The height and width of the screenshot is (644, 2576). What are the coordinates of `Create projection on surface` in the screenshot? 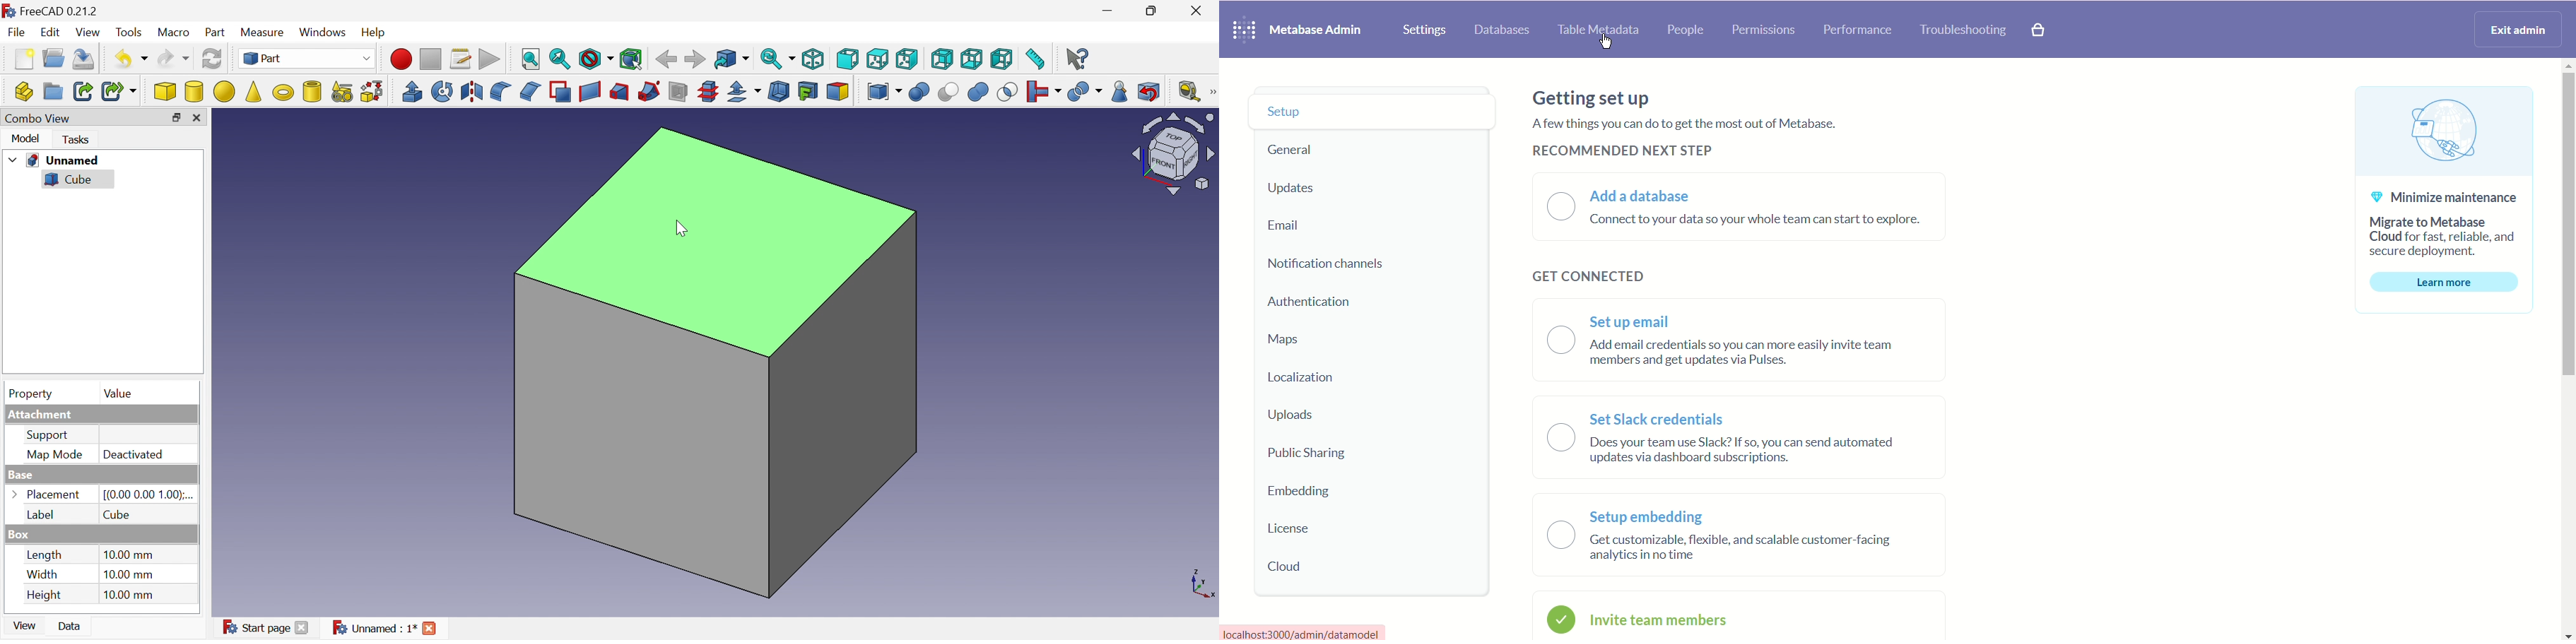 It's located at (809, 91).